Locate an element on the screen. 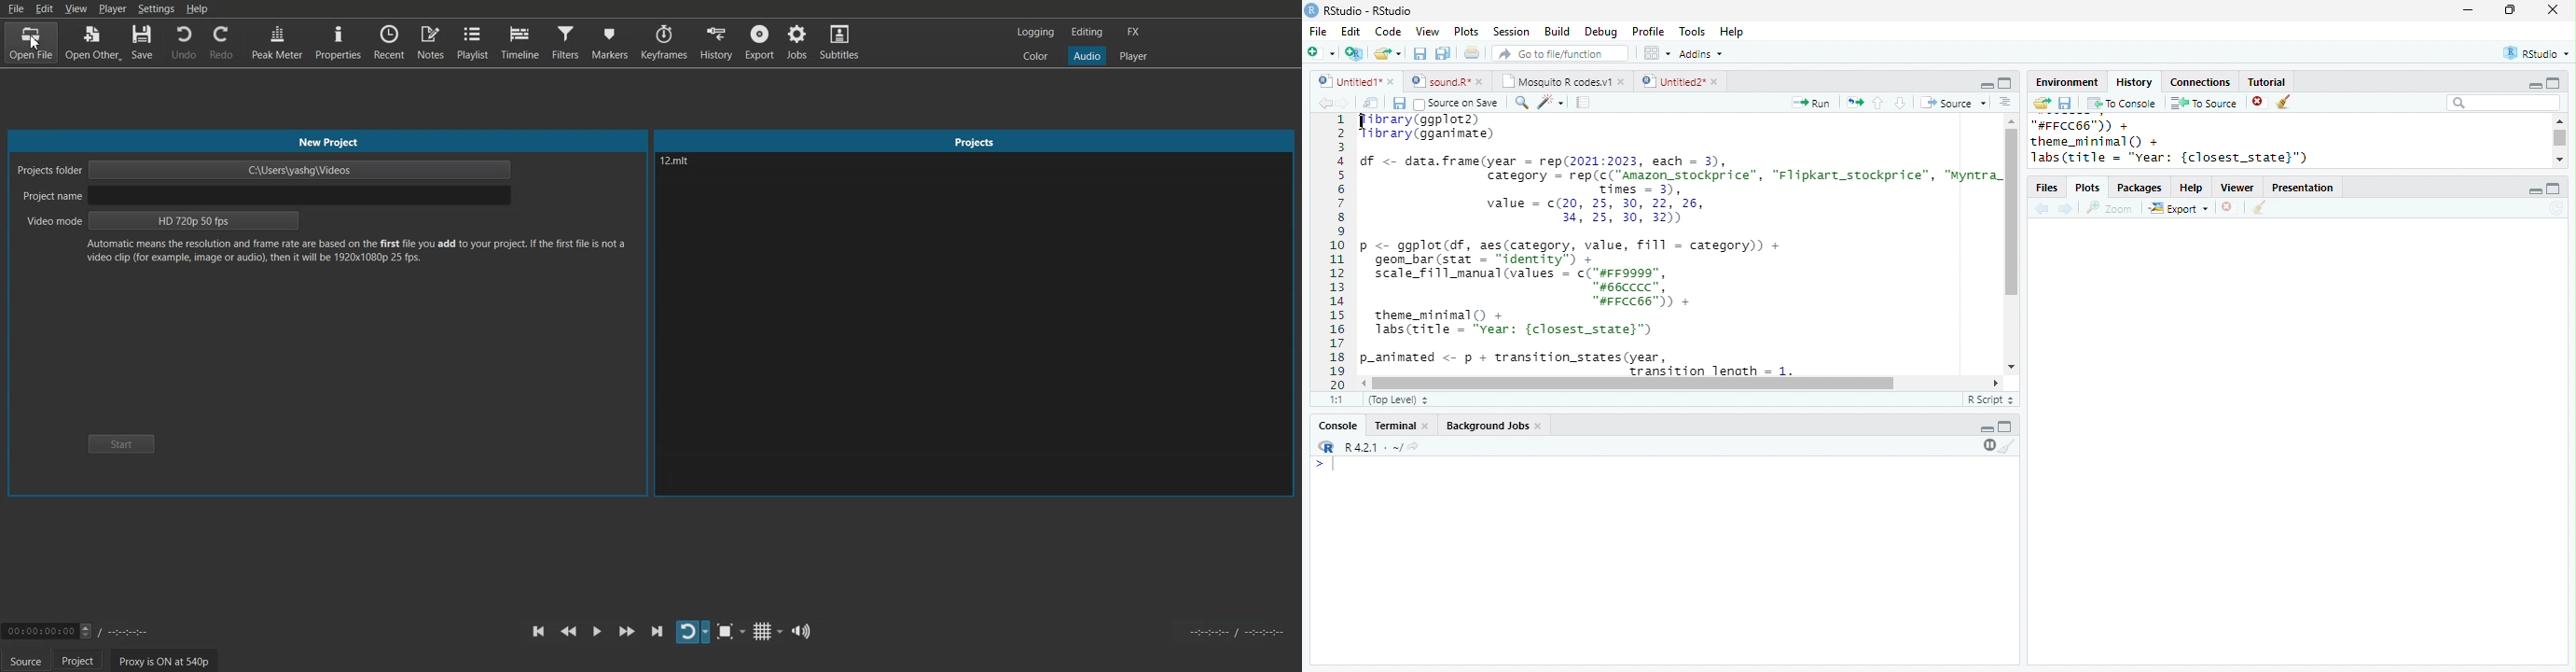  Presentation is located at coordinates (2303, 188).